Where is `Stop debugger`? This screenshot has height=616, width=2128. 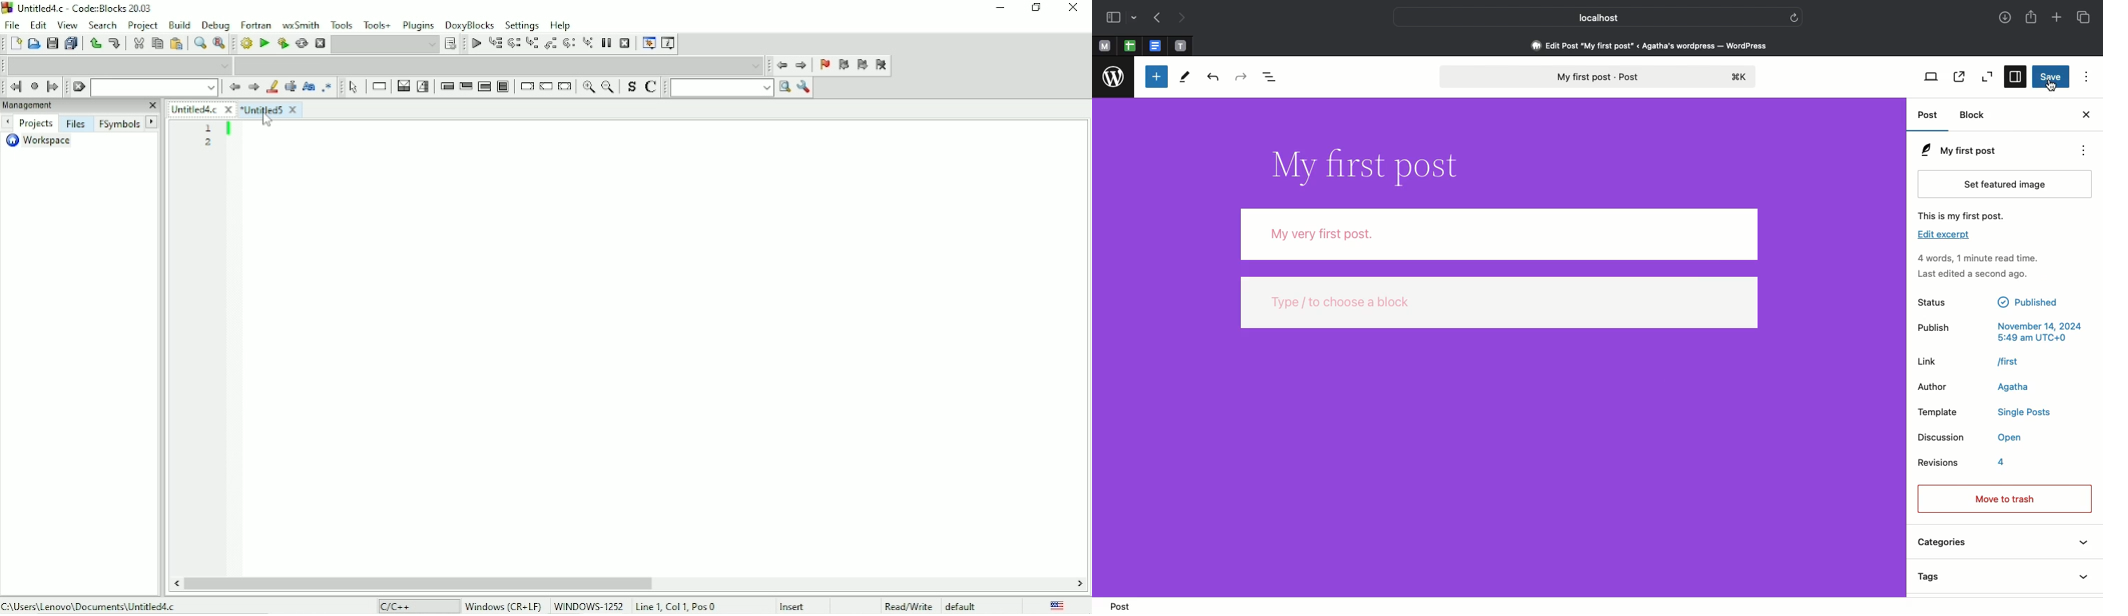
Stop debugger is located at coordinates (625, 43).